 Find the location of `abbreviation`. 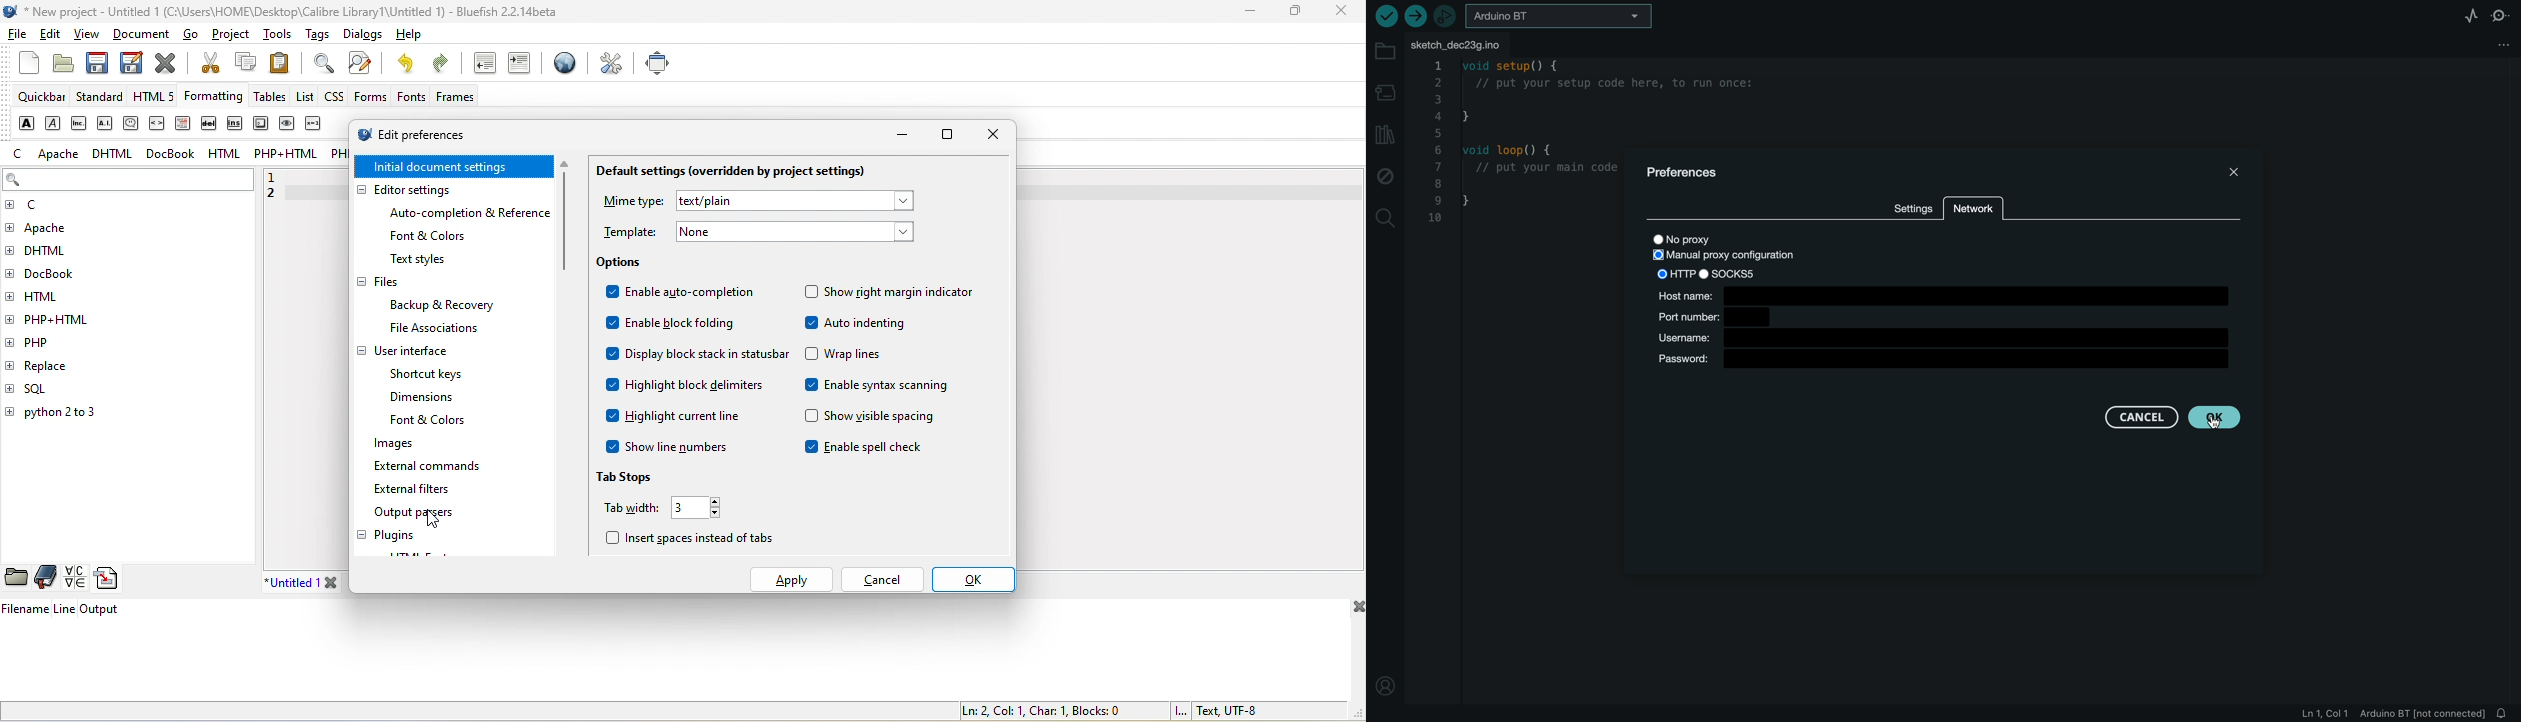

abbreviation is located at coordinates (81, 122).